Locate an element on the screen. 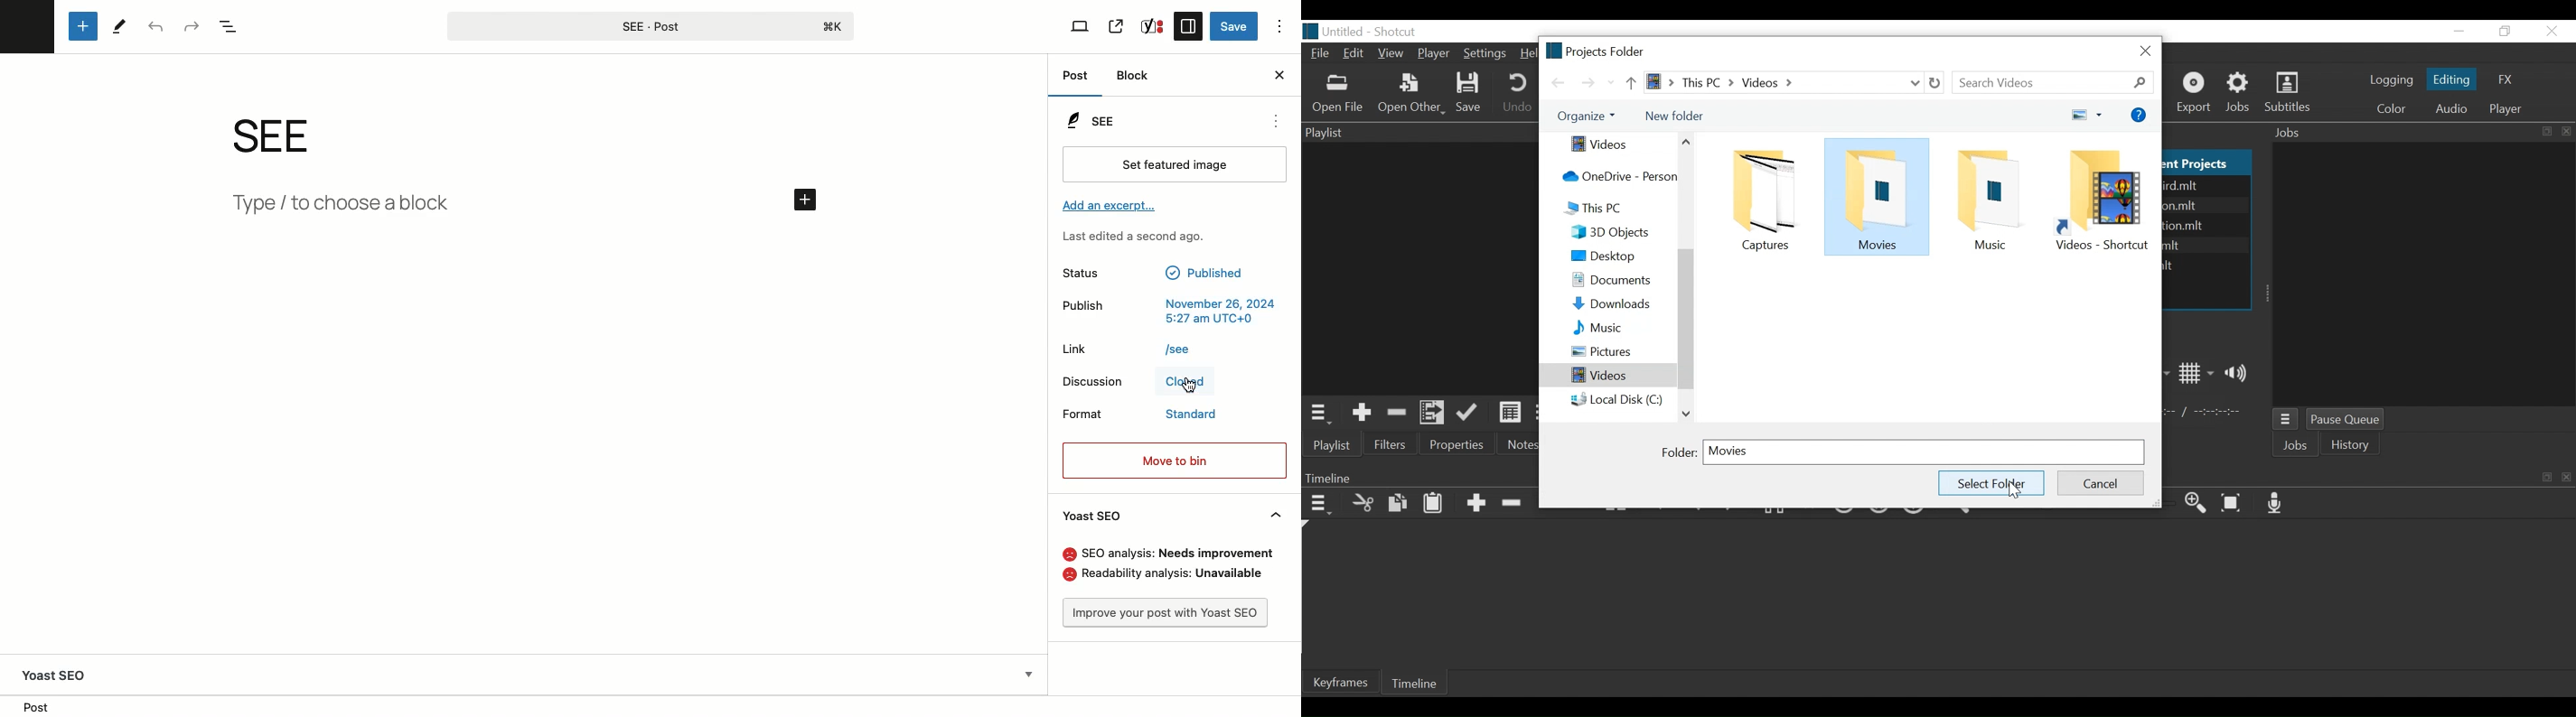 Image resolution: width=2576 pixels, height=728 pixels. Folder is located at coordinates (2097, 200).